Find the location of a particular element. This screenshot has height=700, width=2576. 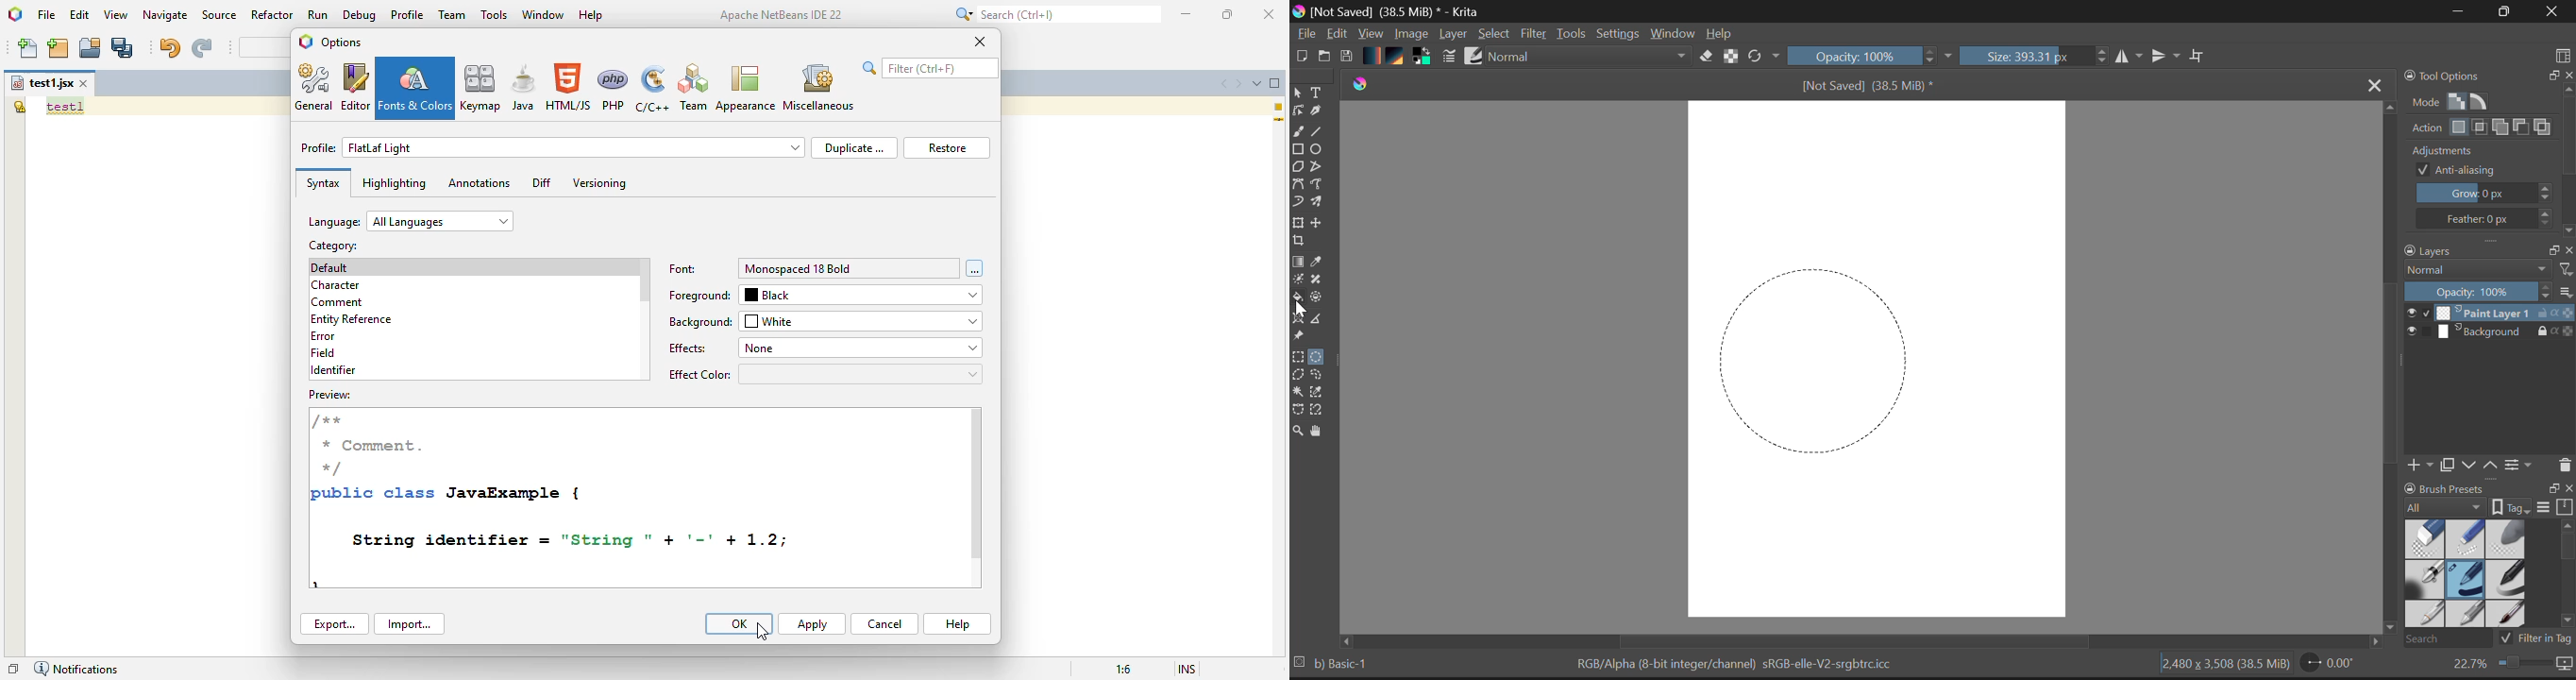

Layer is located at coordinates (1453, 36).